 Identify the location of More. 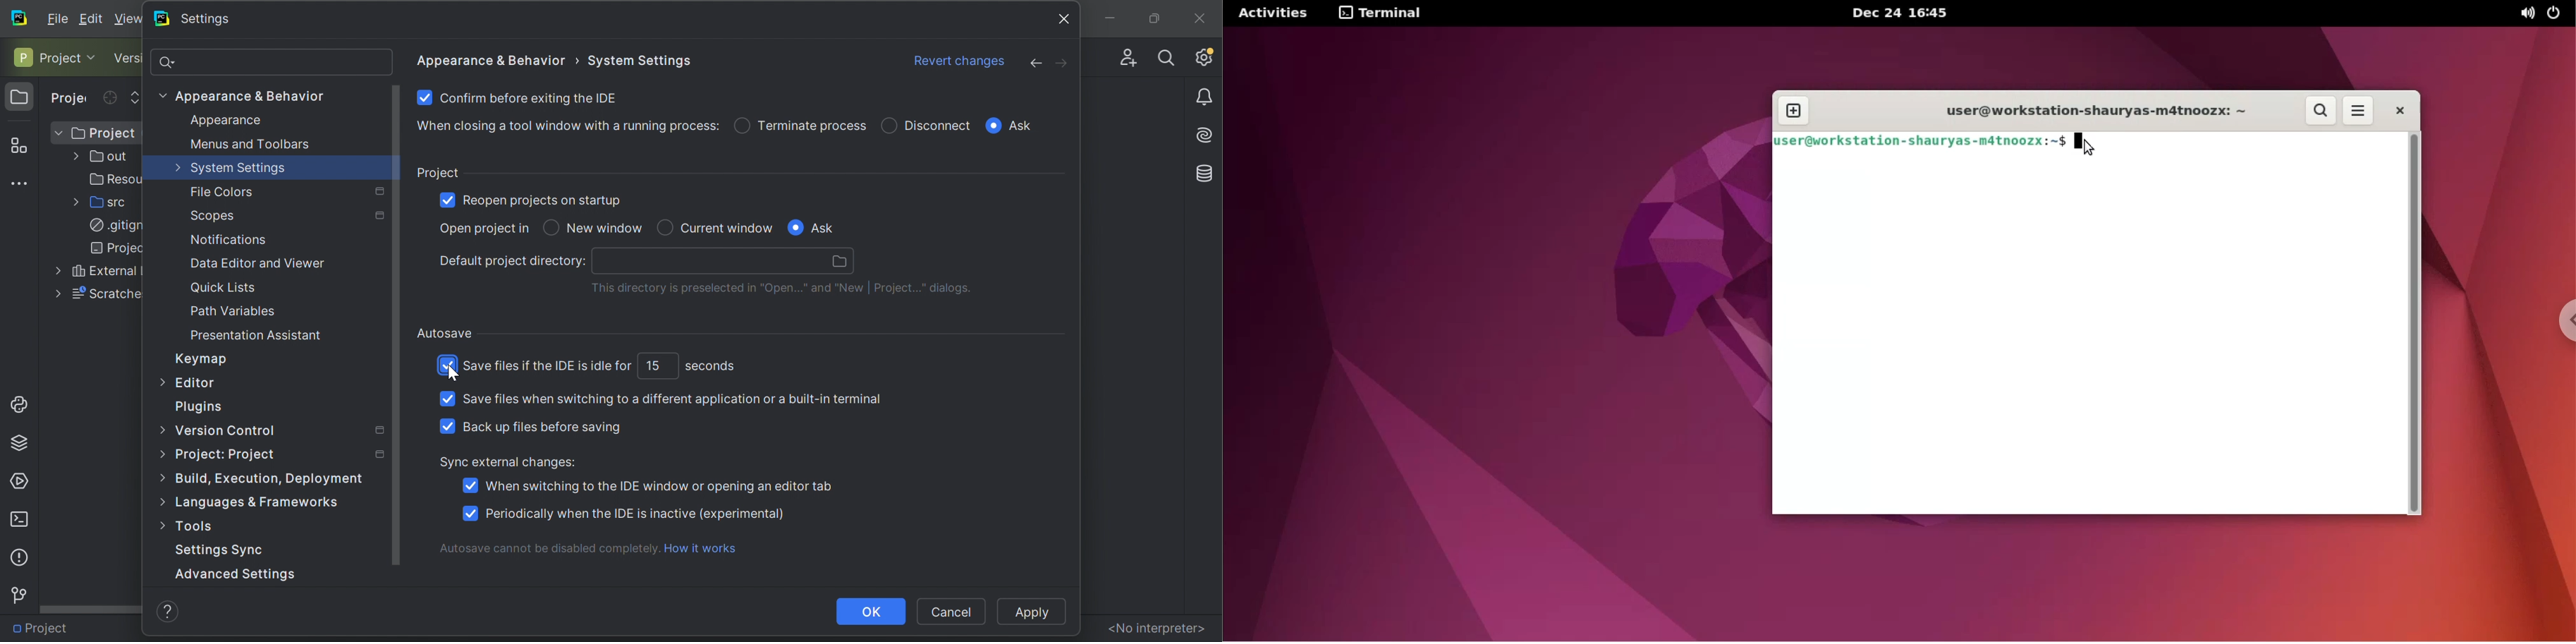
(157, 528).